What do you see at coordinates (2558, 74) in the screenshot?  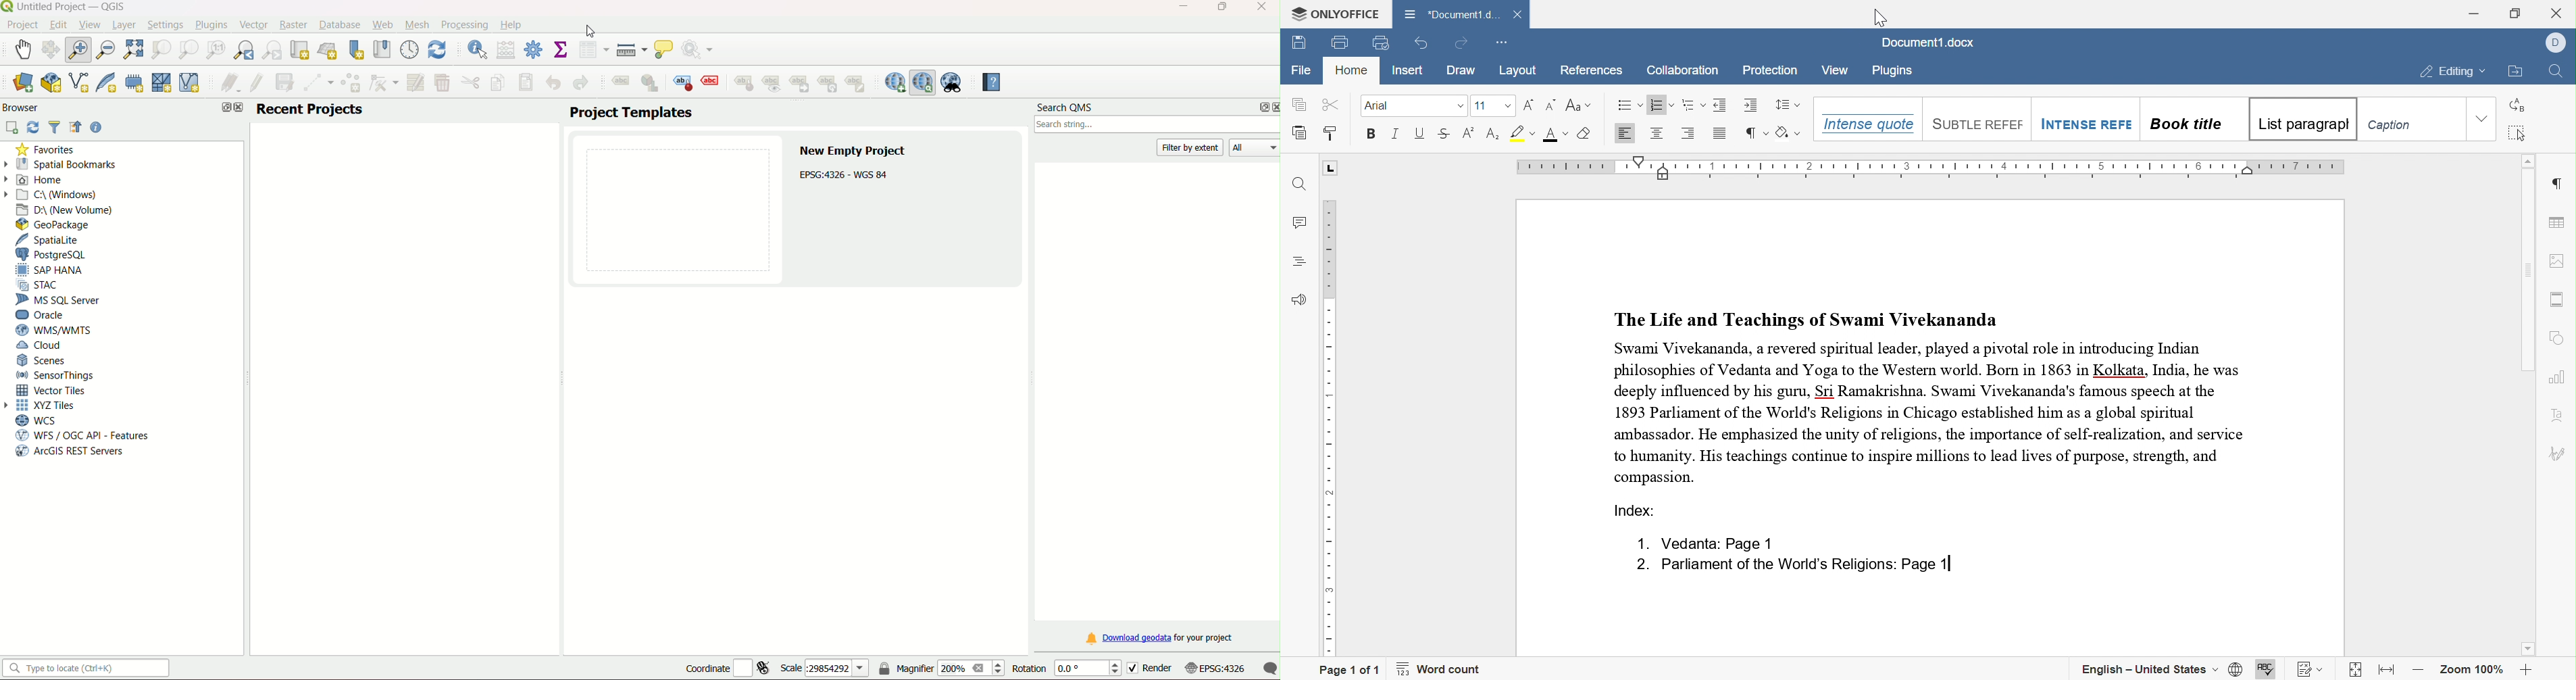 I see `find` at bounding box center [2558, 74].